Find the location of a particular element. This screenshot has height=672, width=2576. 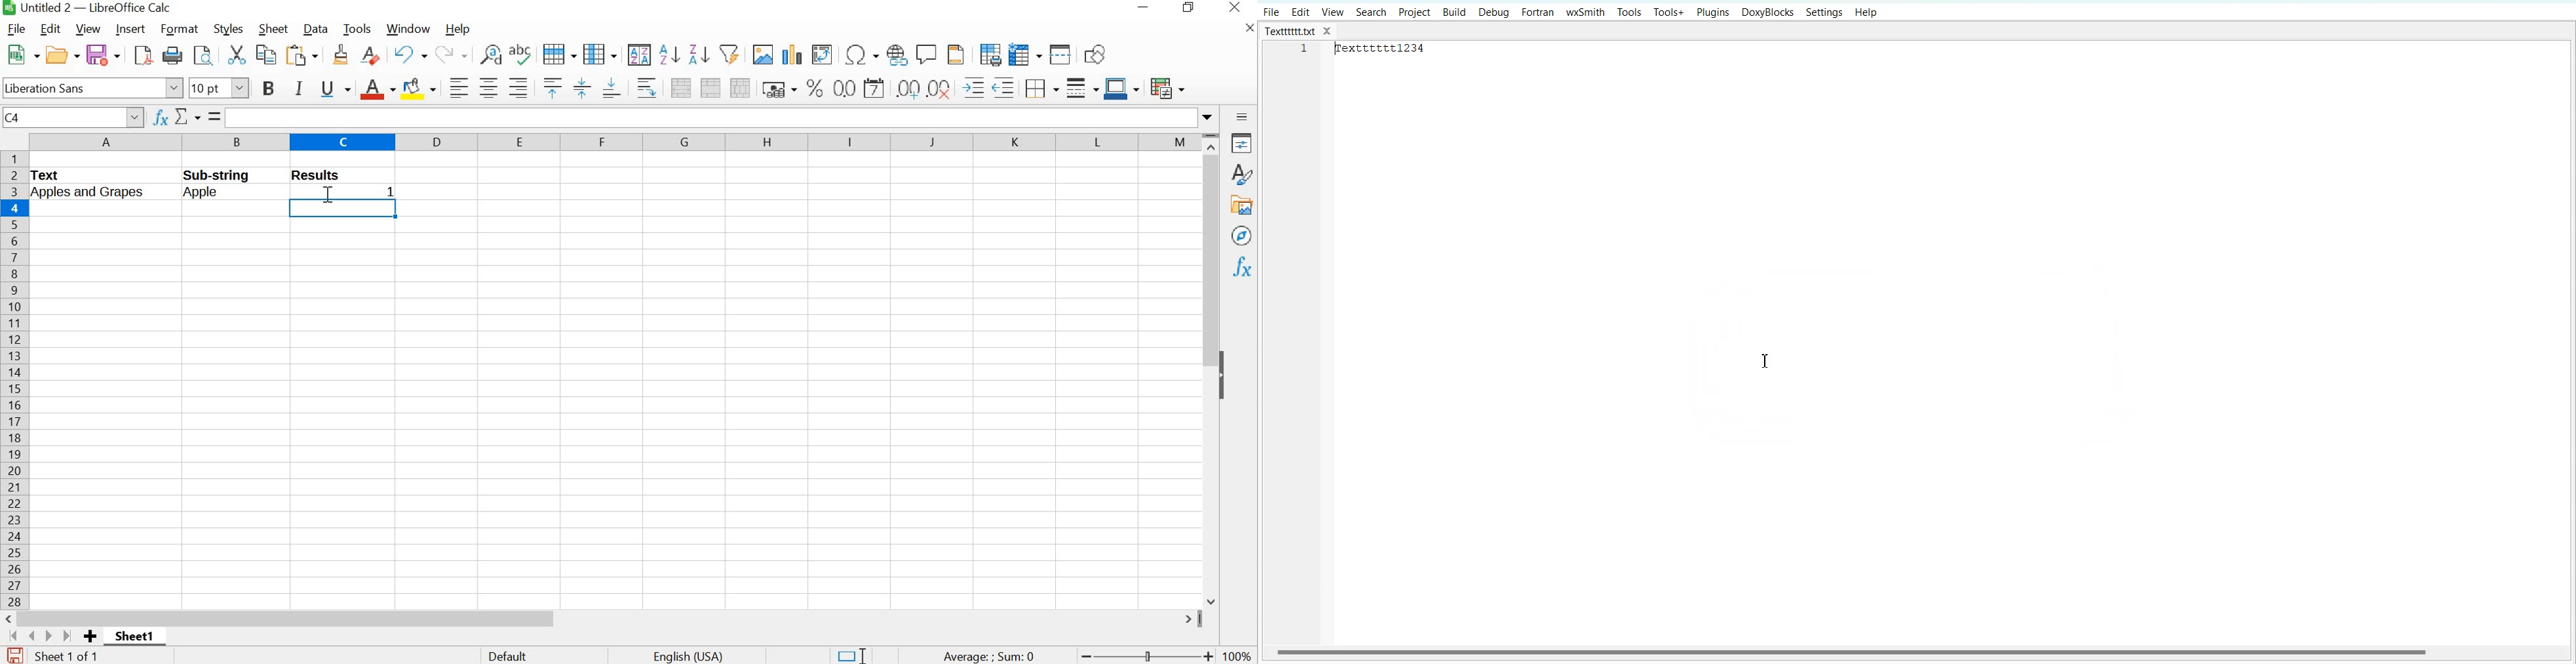

freeze rows and columns is located at coordinates (1025, 53).